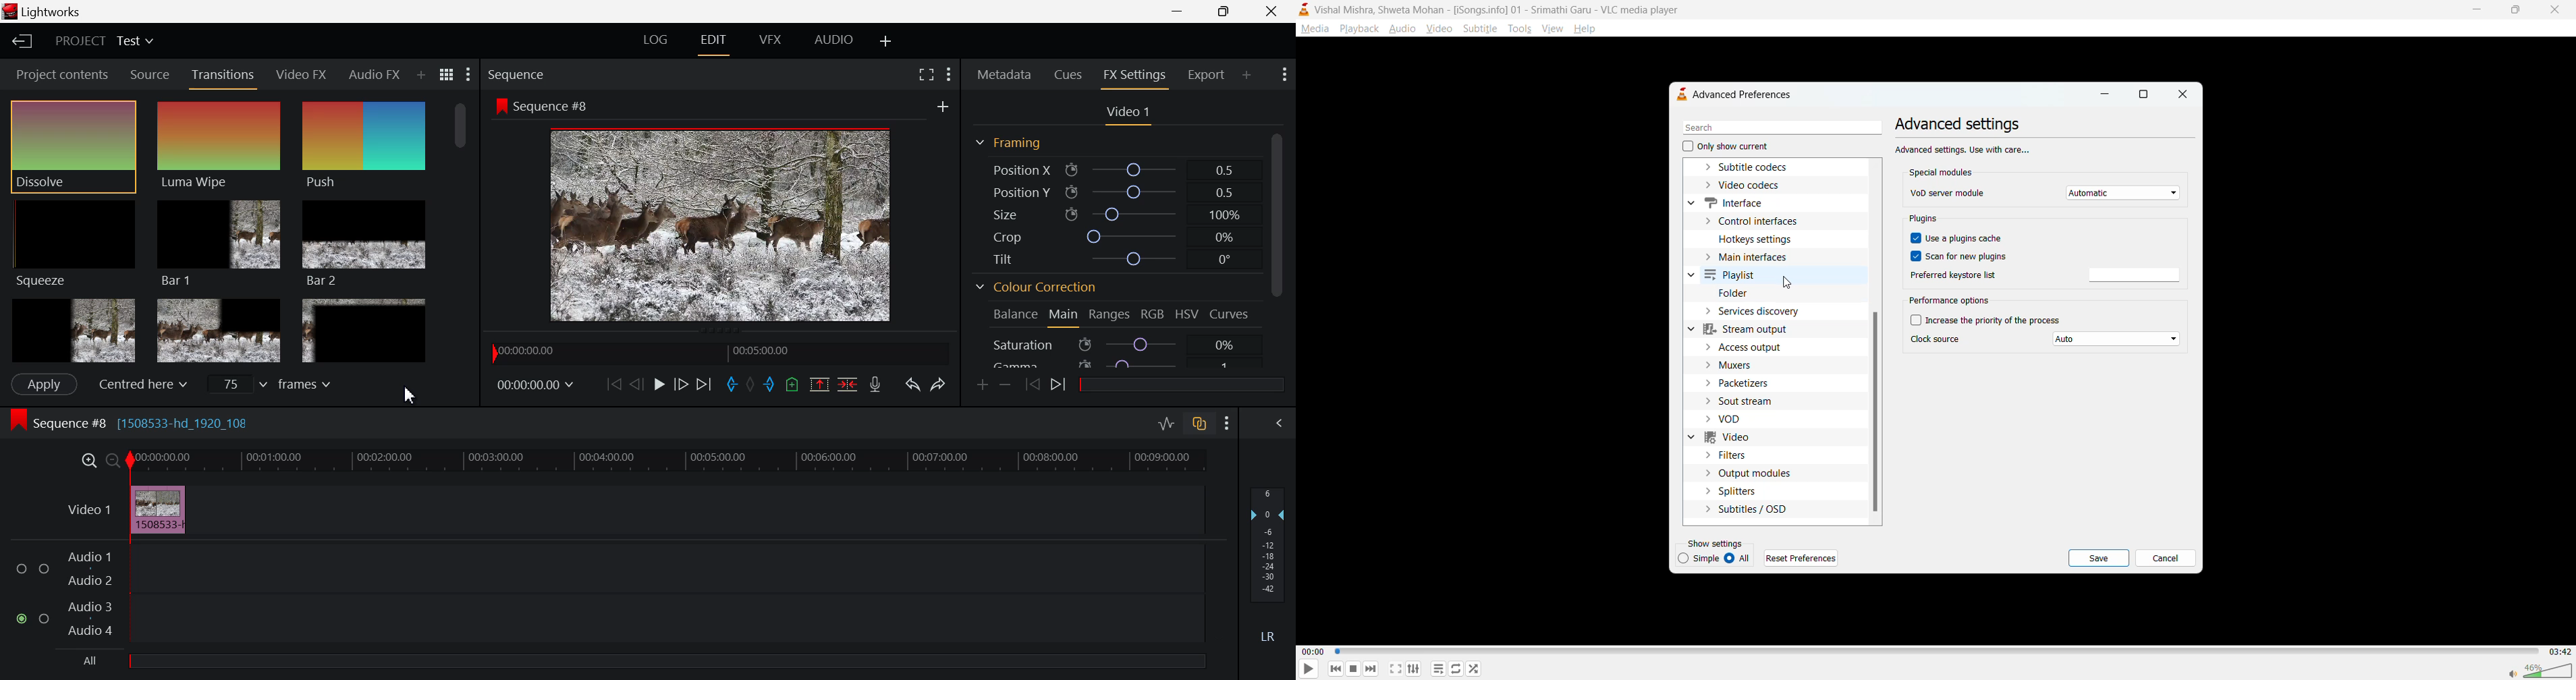 The image size is (2576, 700). Describe the element at coordinates (1960, 240) in the screenshot. I see `use a plugins cache` at that location.